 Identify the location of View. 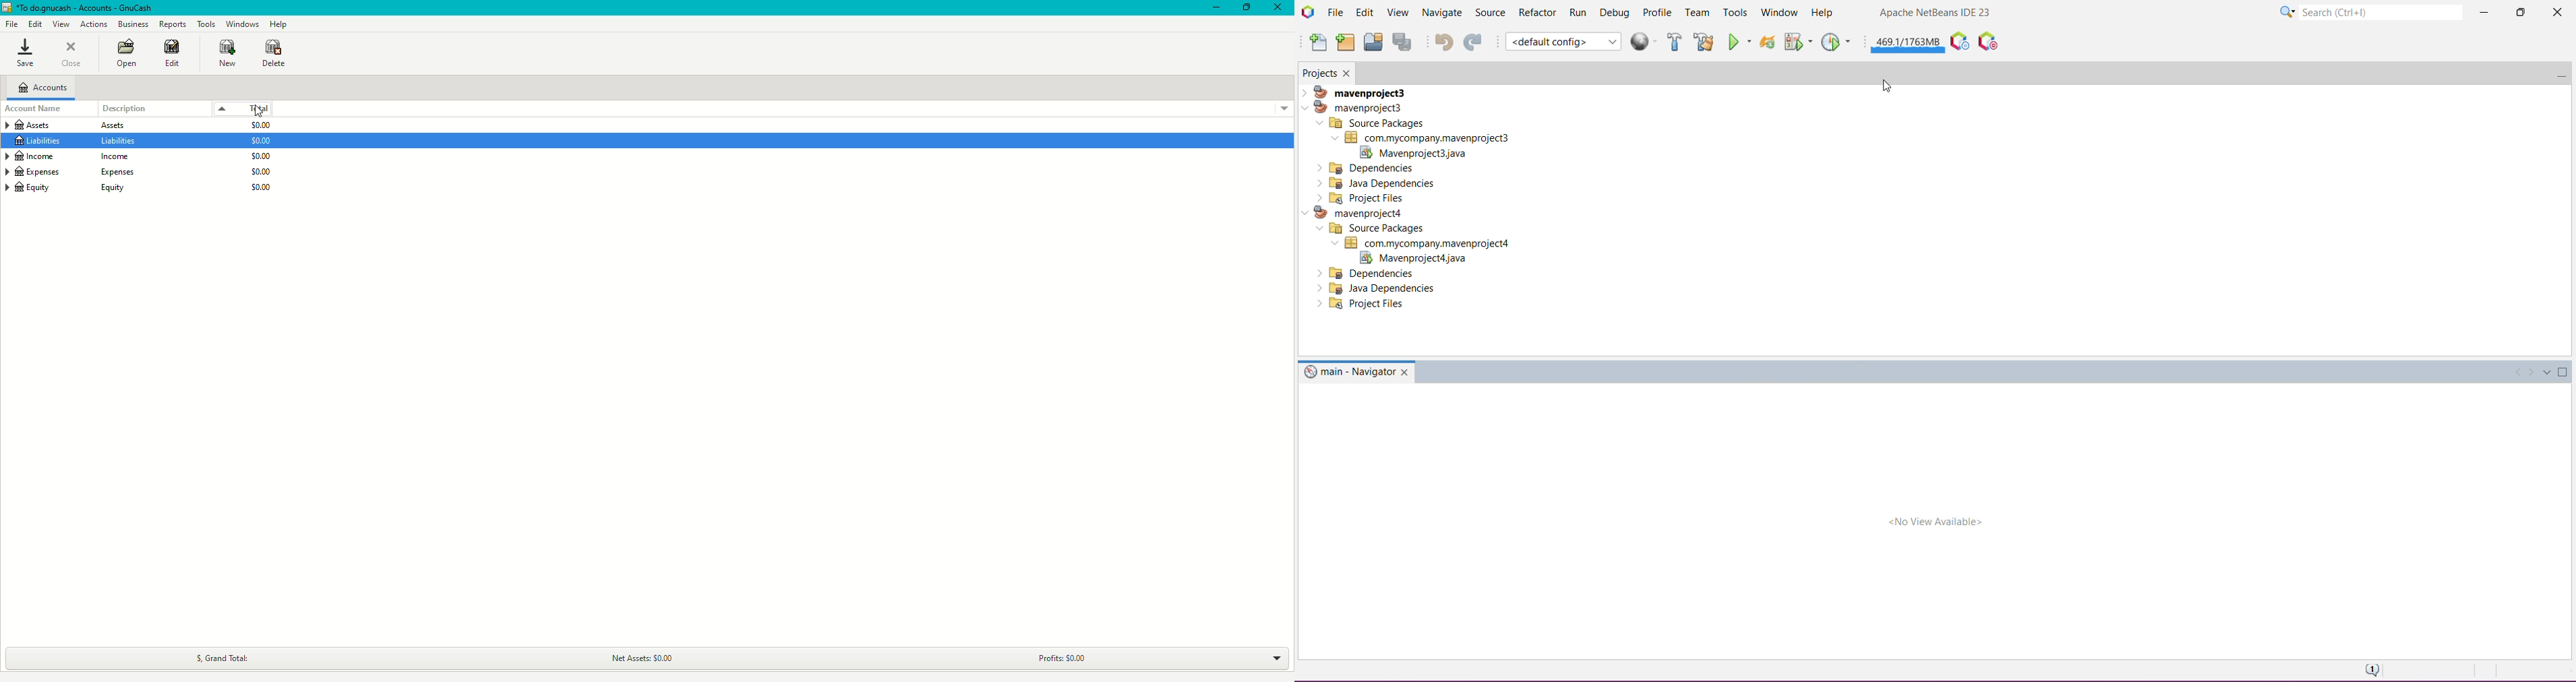
(61, 24).